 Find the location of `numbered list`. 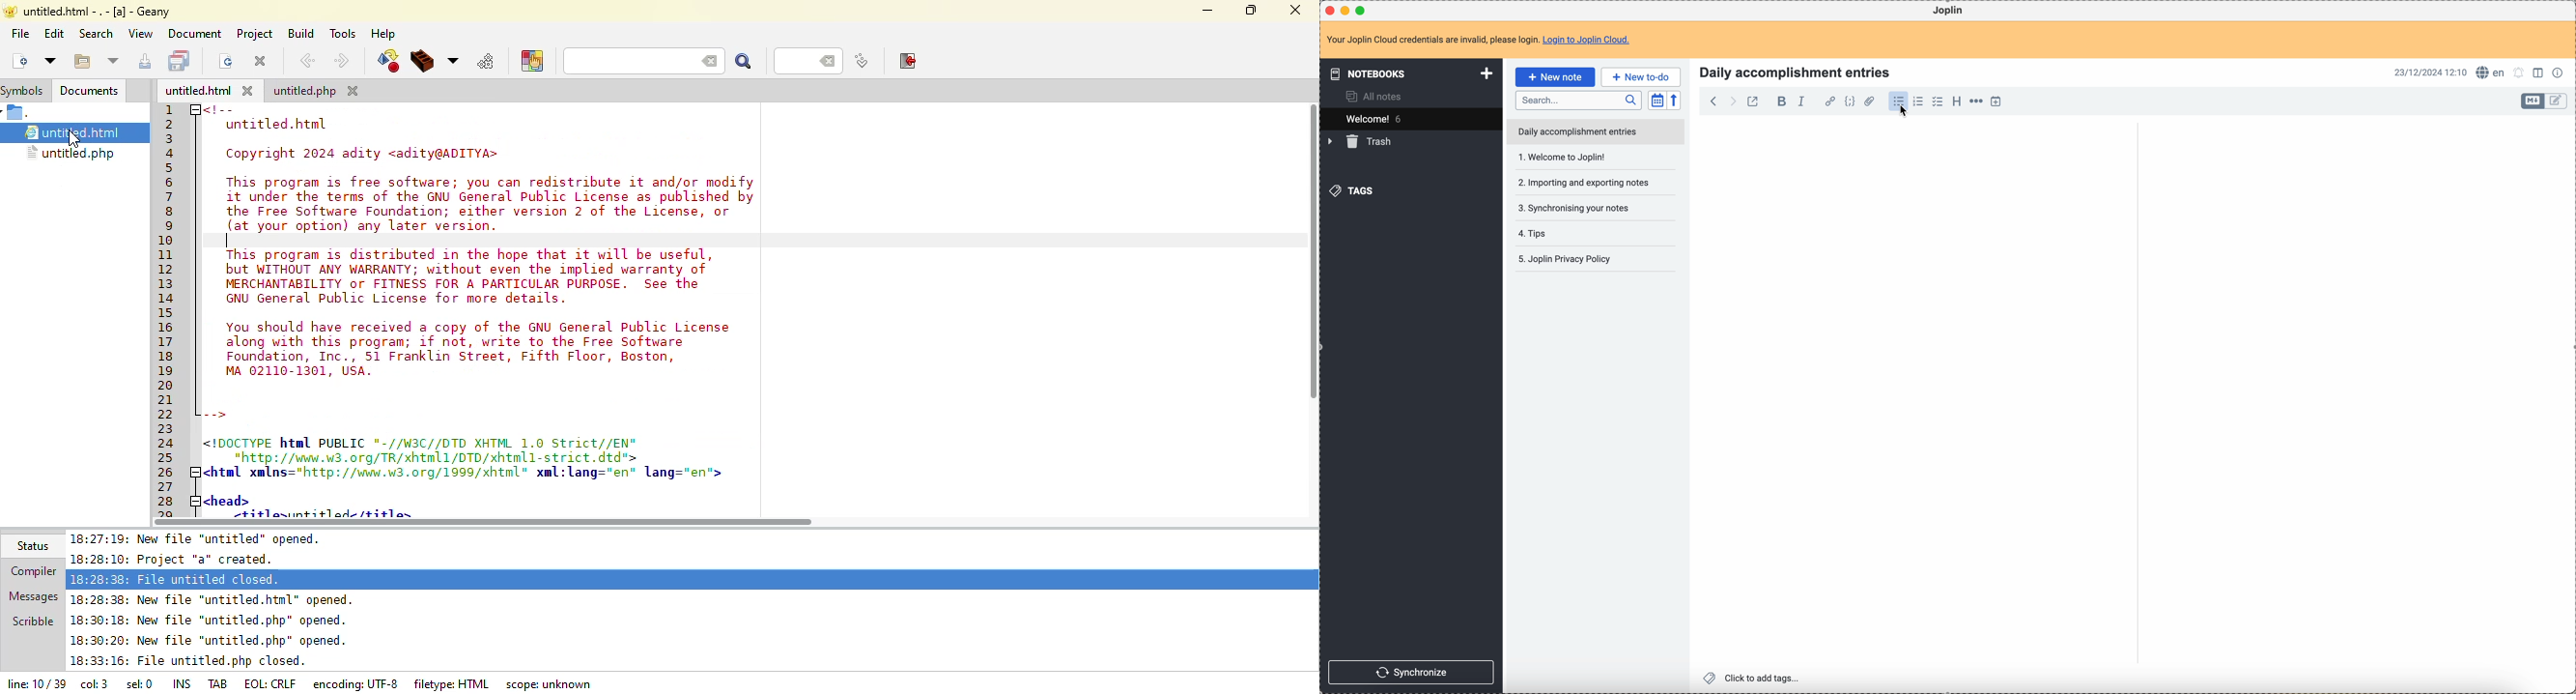

numbered list is located at coordinates (1918, 103).